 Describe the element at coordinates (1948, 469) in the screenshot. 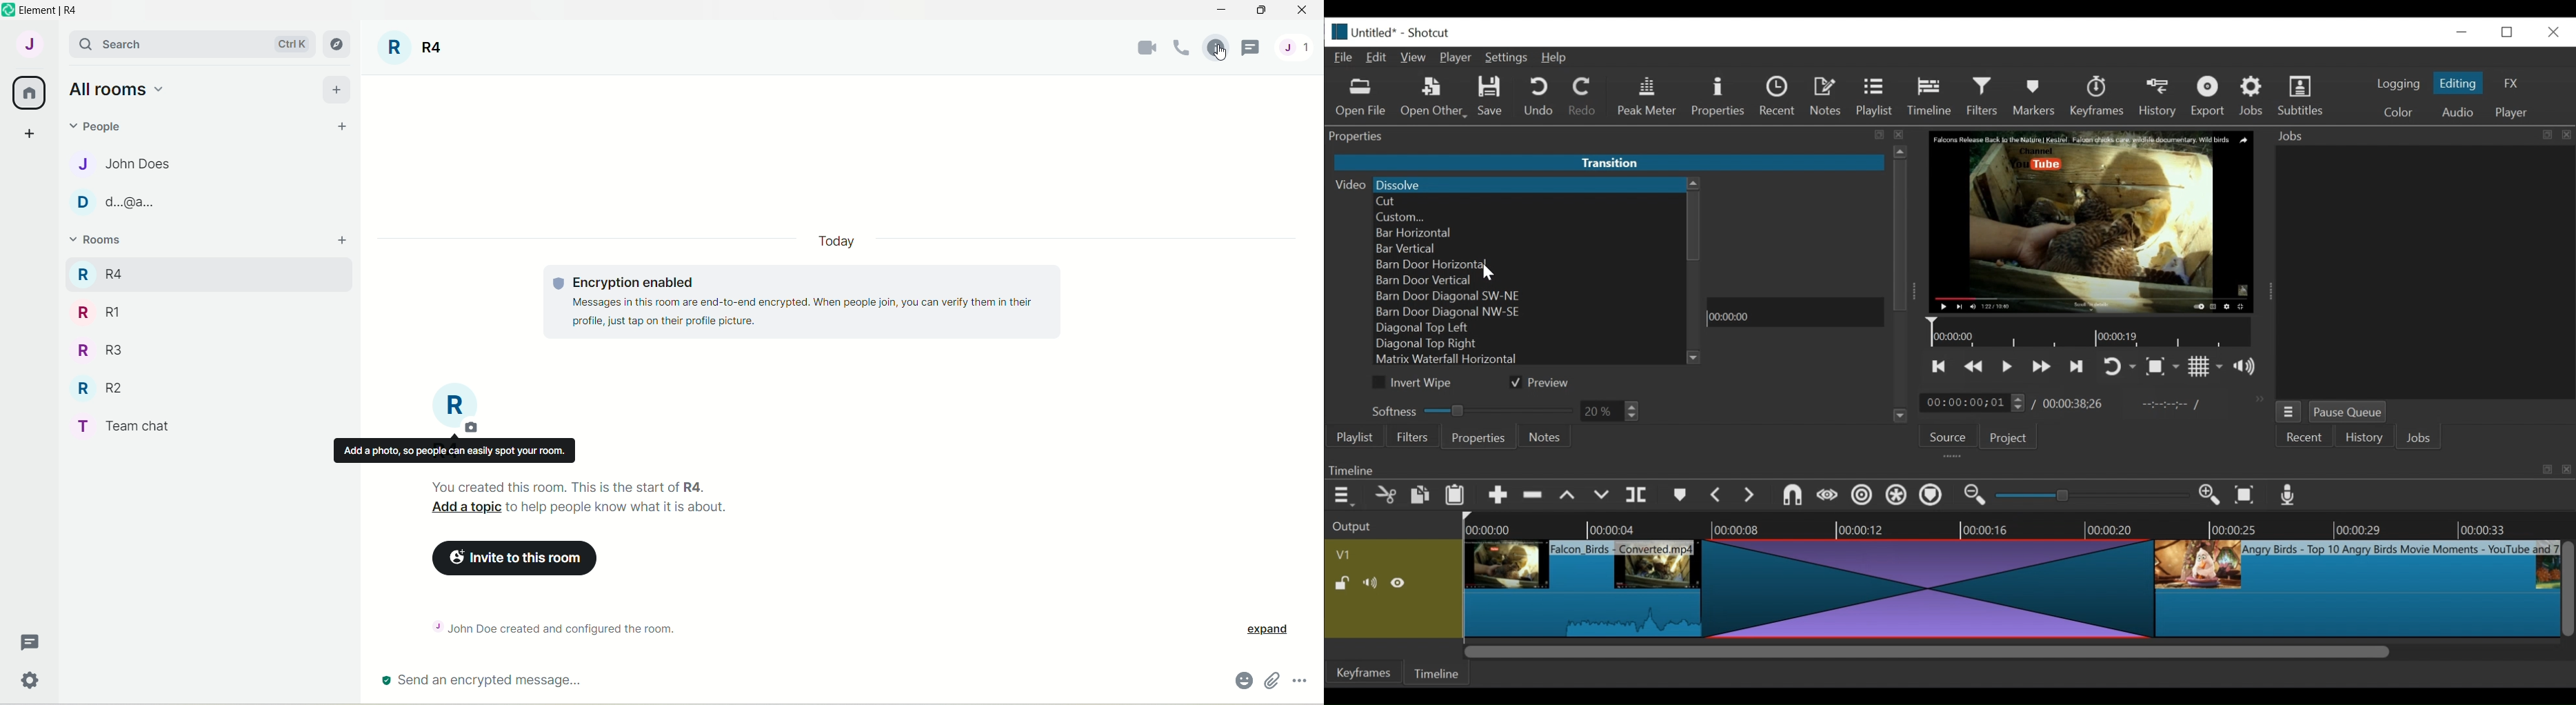

I see `Timeline Panel` at that location.